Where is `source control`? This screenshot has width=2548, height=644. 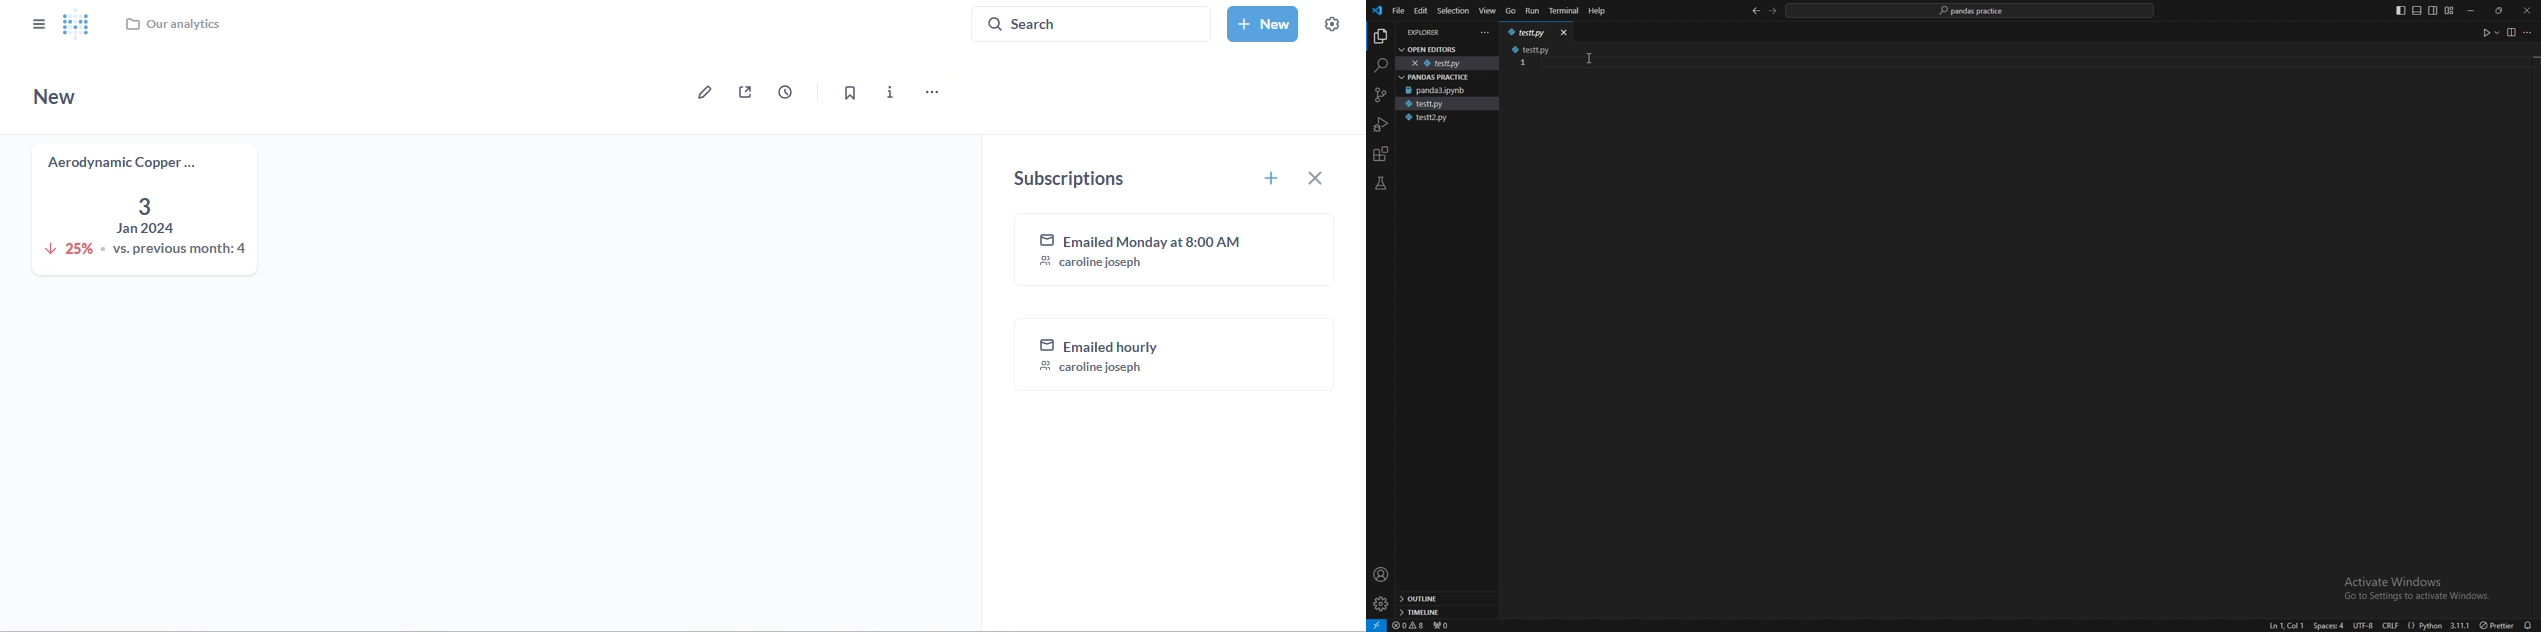
source control is located at coordinates (1379, 95).